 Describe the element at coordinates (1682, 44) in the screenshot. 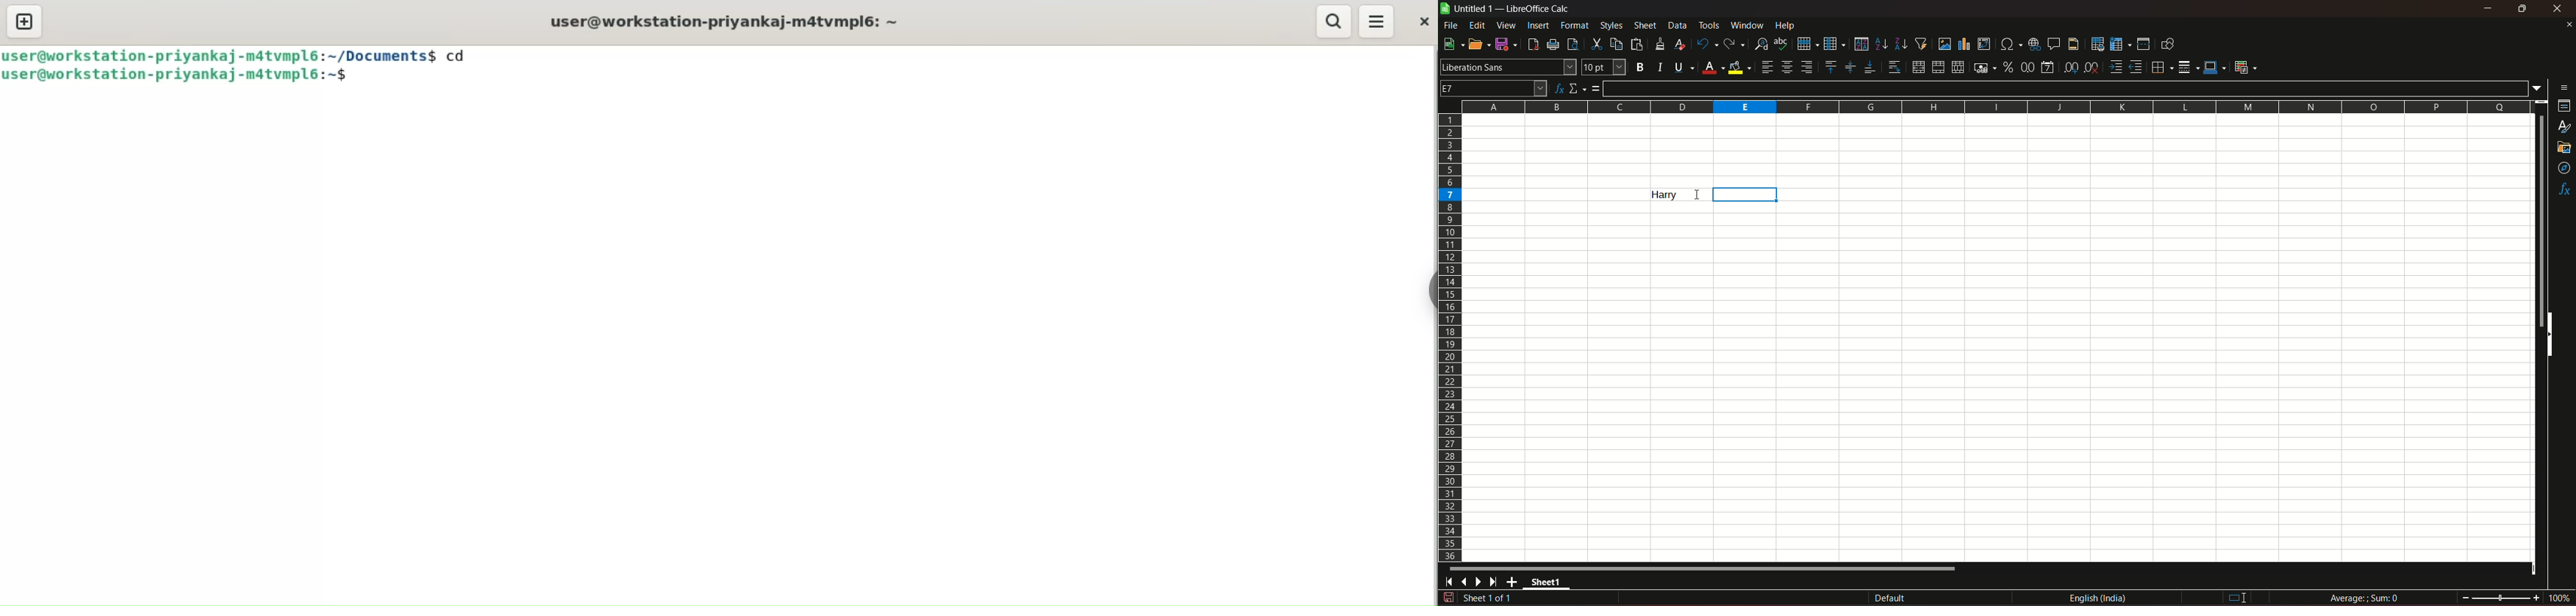

I see `clear direct formatting` at that location.